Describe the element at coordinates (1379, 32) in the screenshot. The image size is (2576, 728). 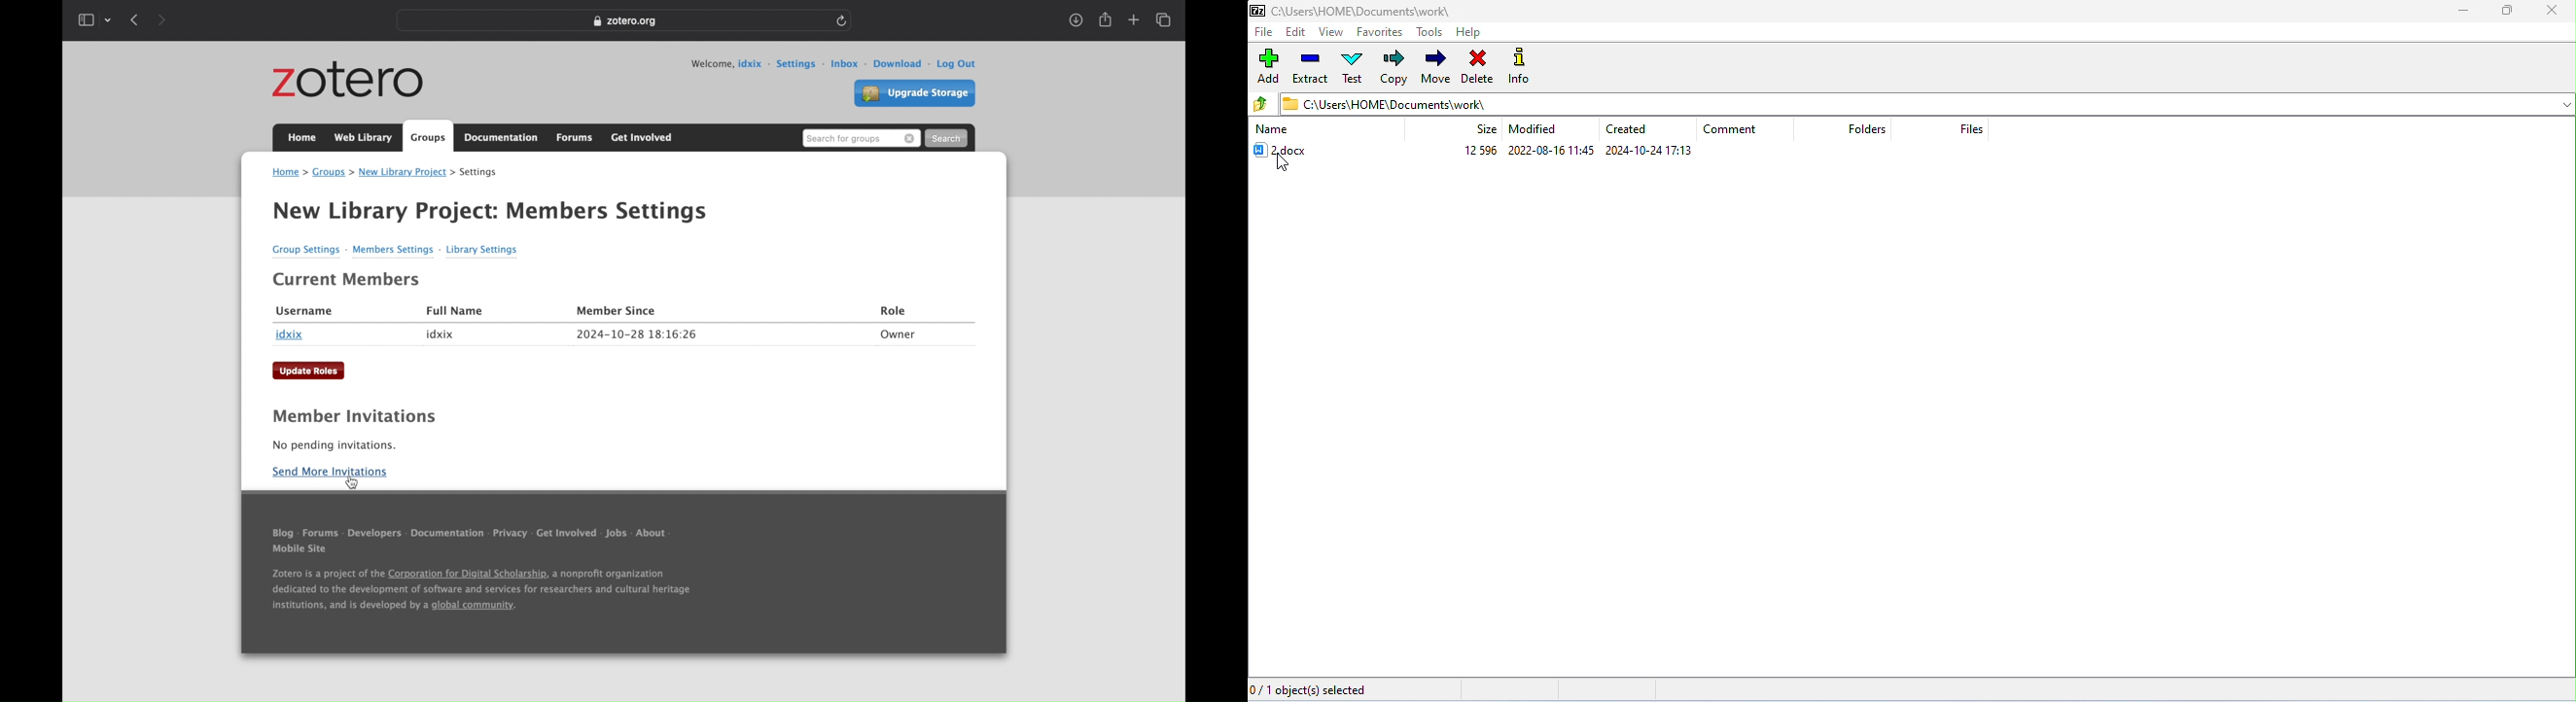
I see `favorite` at that location.